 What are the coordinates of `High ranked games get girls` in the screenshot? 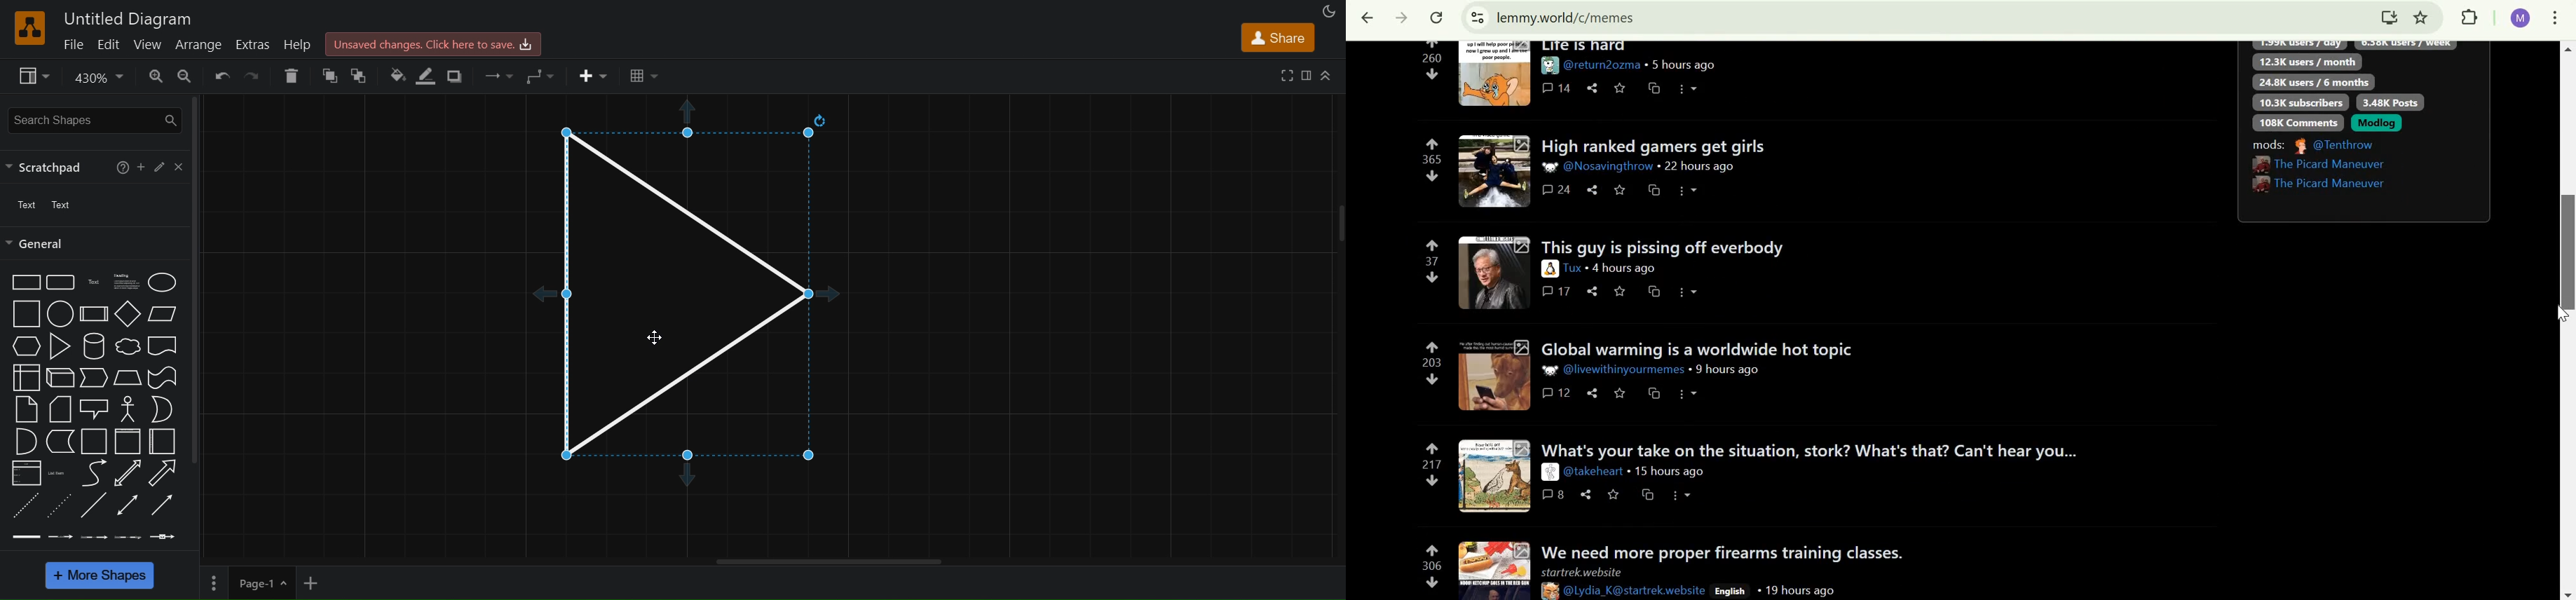 It's located at (1662, 147).